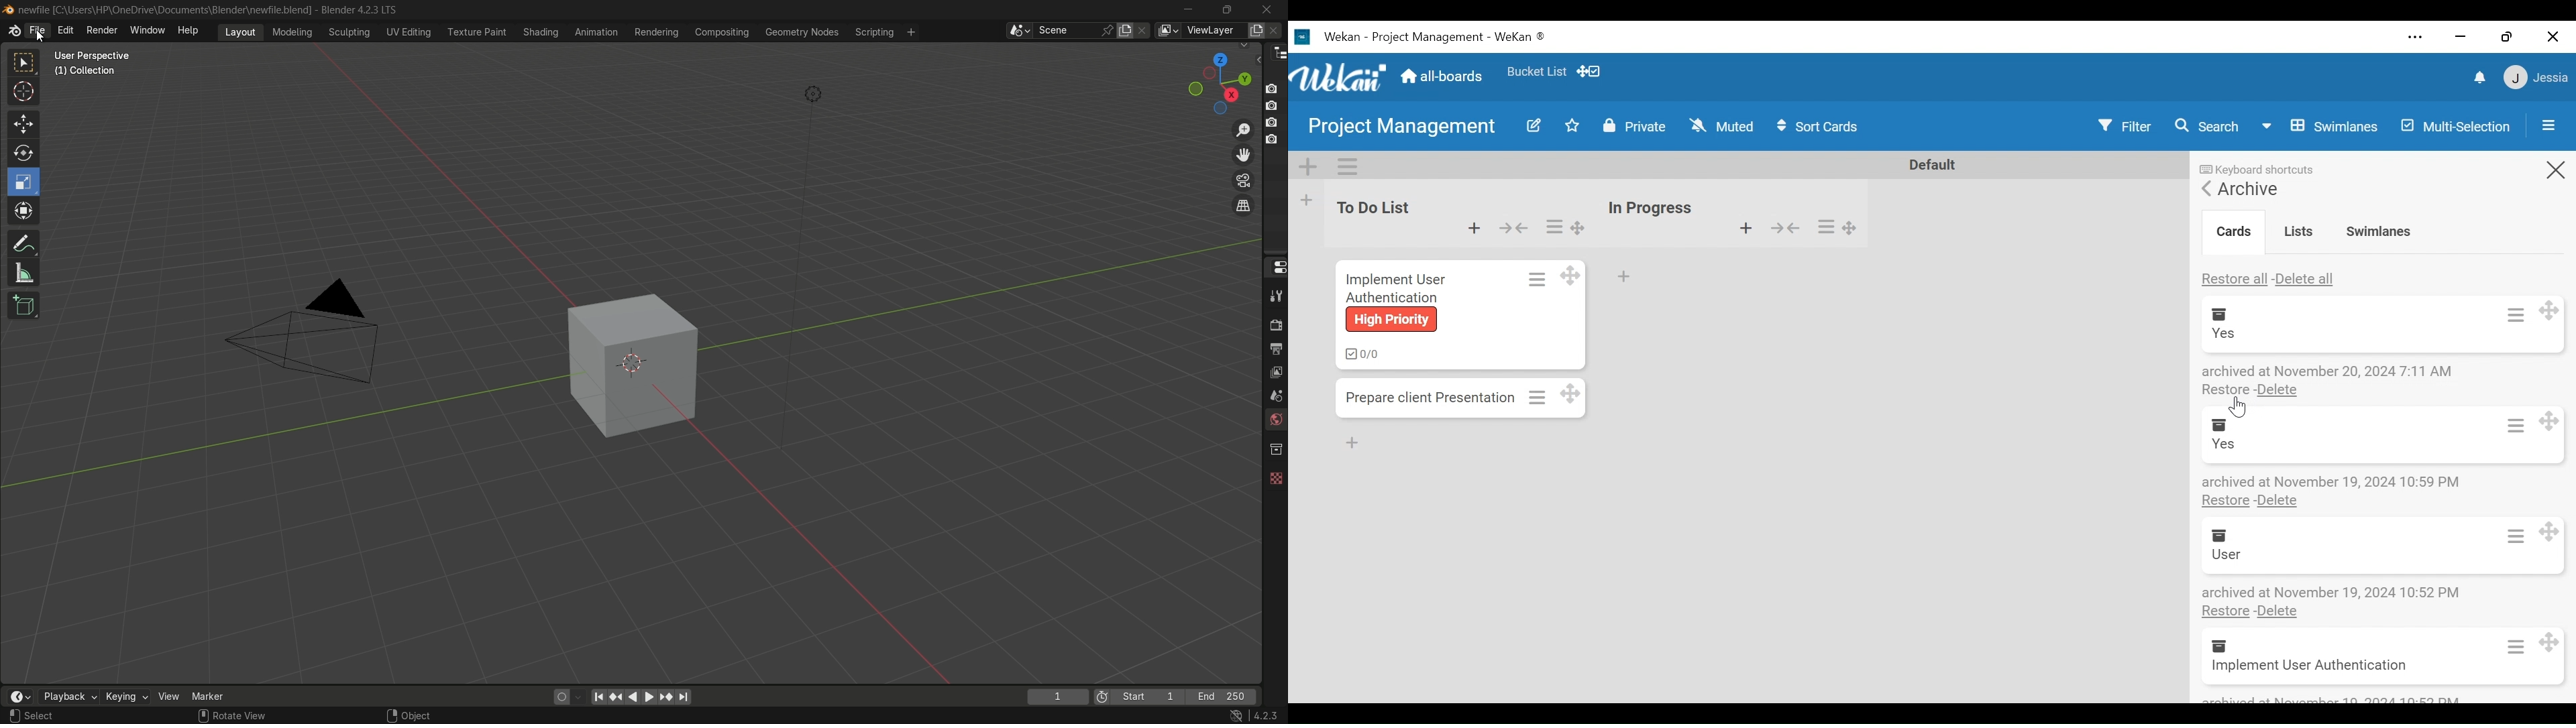 The height and width of the screenshot is (728, 2576). Describe the element at coordinates (1305, 200) in the screenshot. I see `Add list` at that location.